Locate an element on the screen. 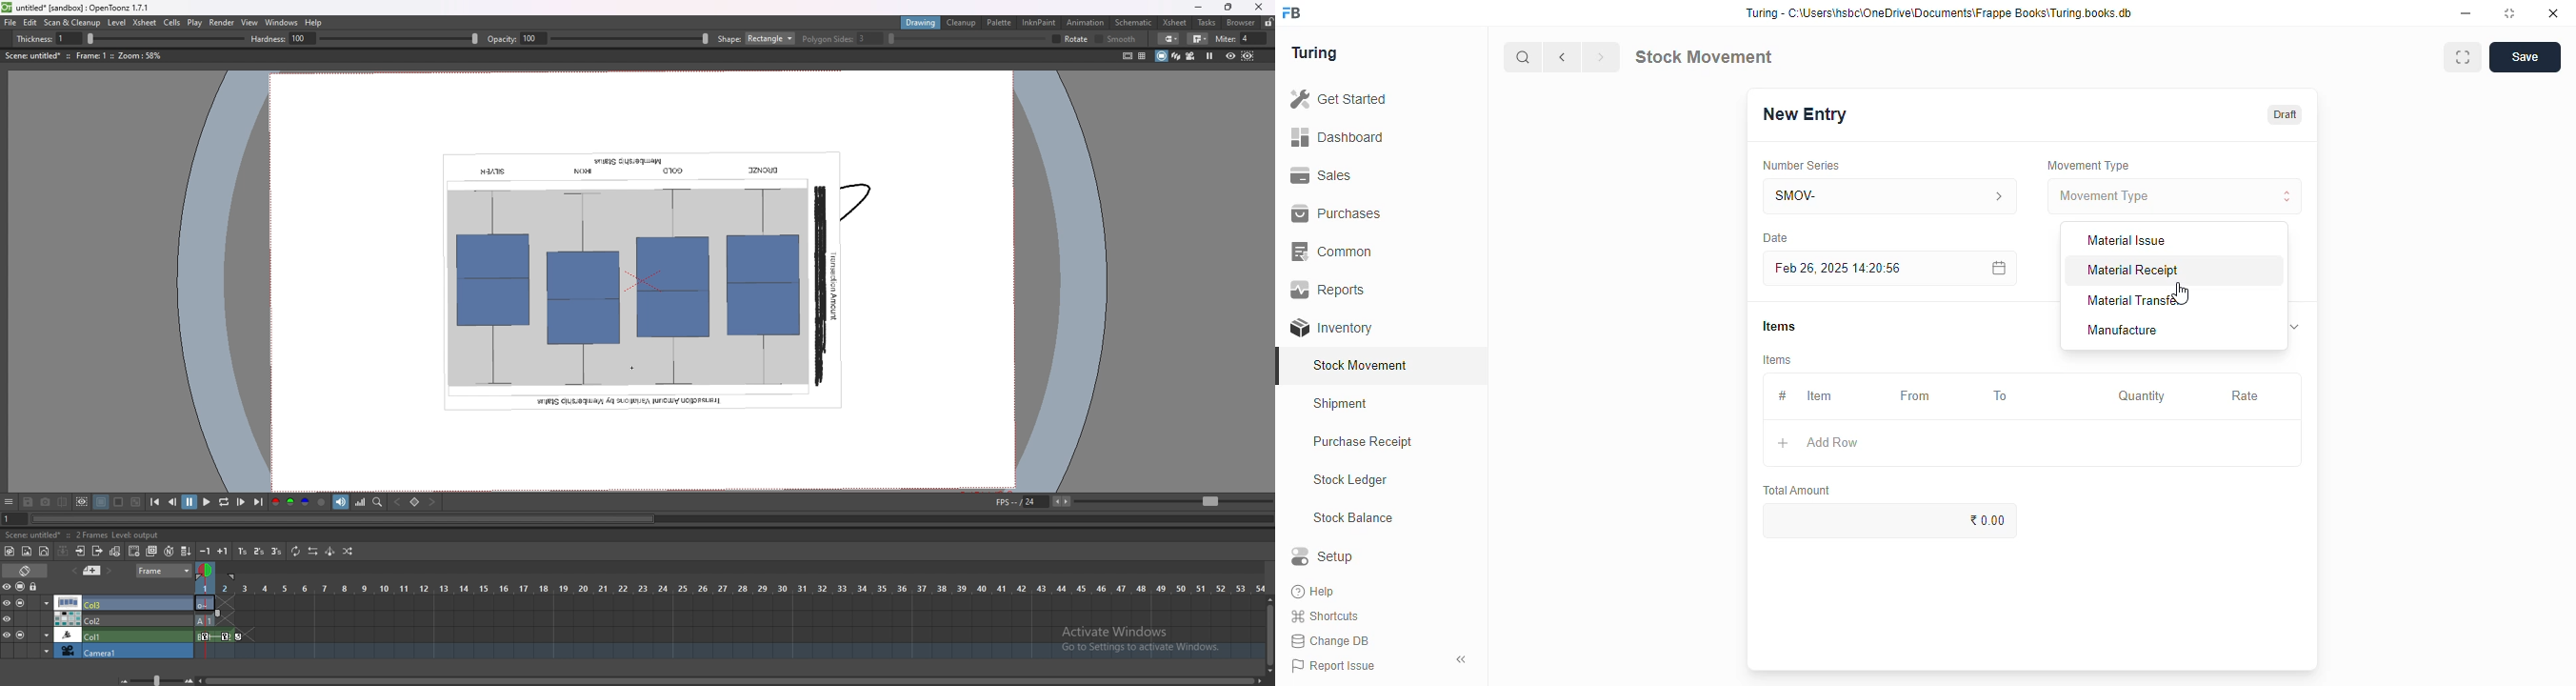 The width and height of the screenshot is (2576, 700). column 2 is located at coordinates (25, 605).